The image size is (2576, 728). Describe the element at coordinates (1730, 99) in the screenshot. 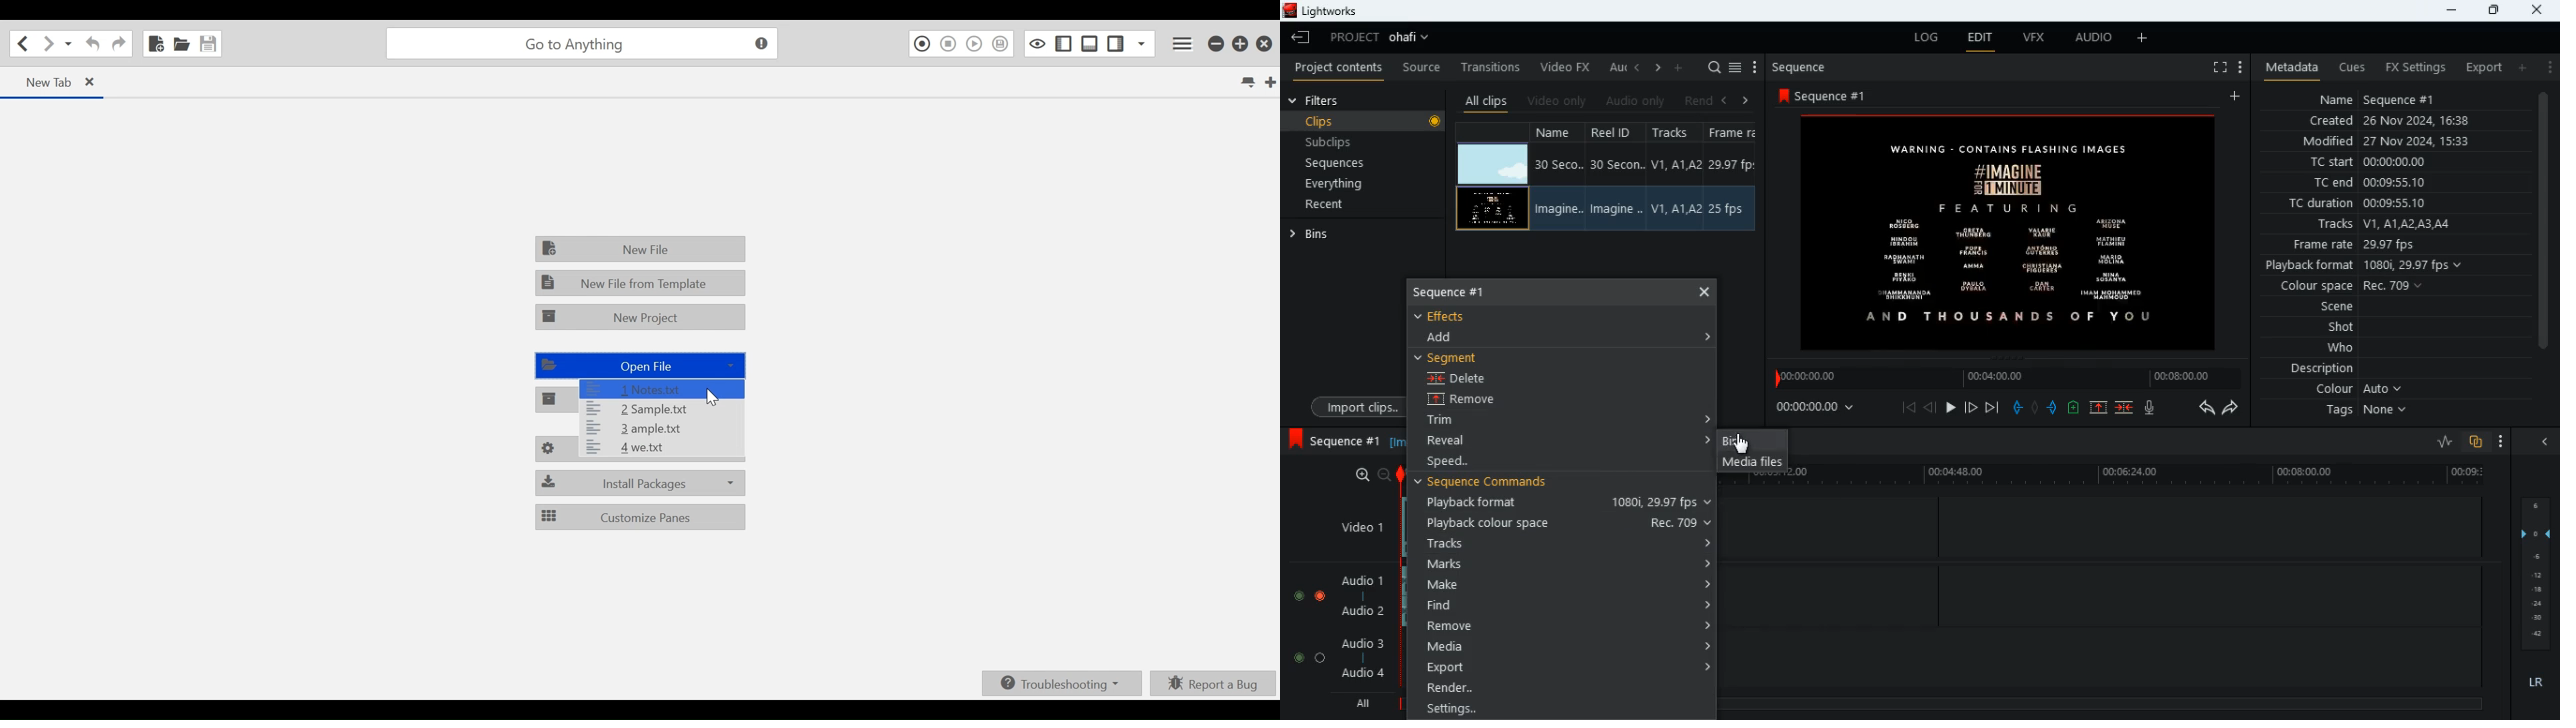

I see `left` at that location.